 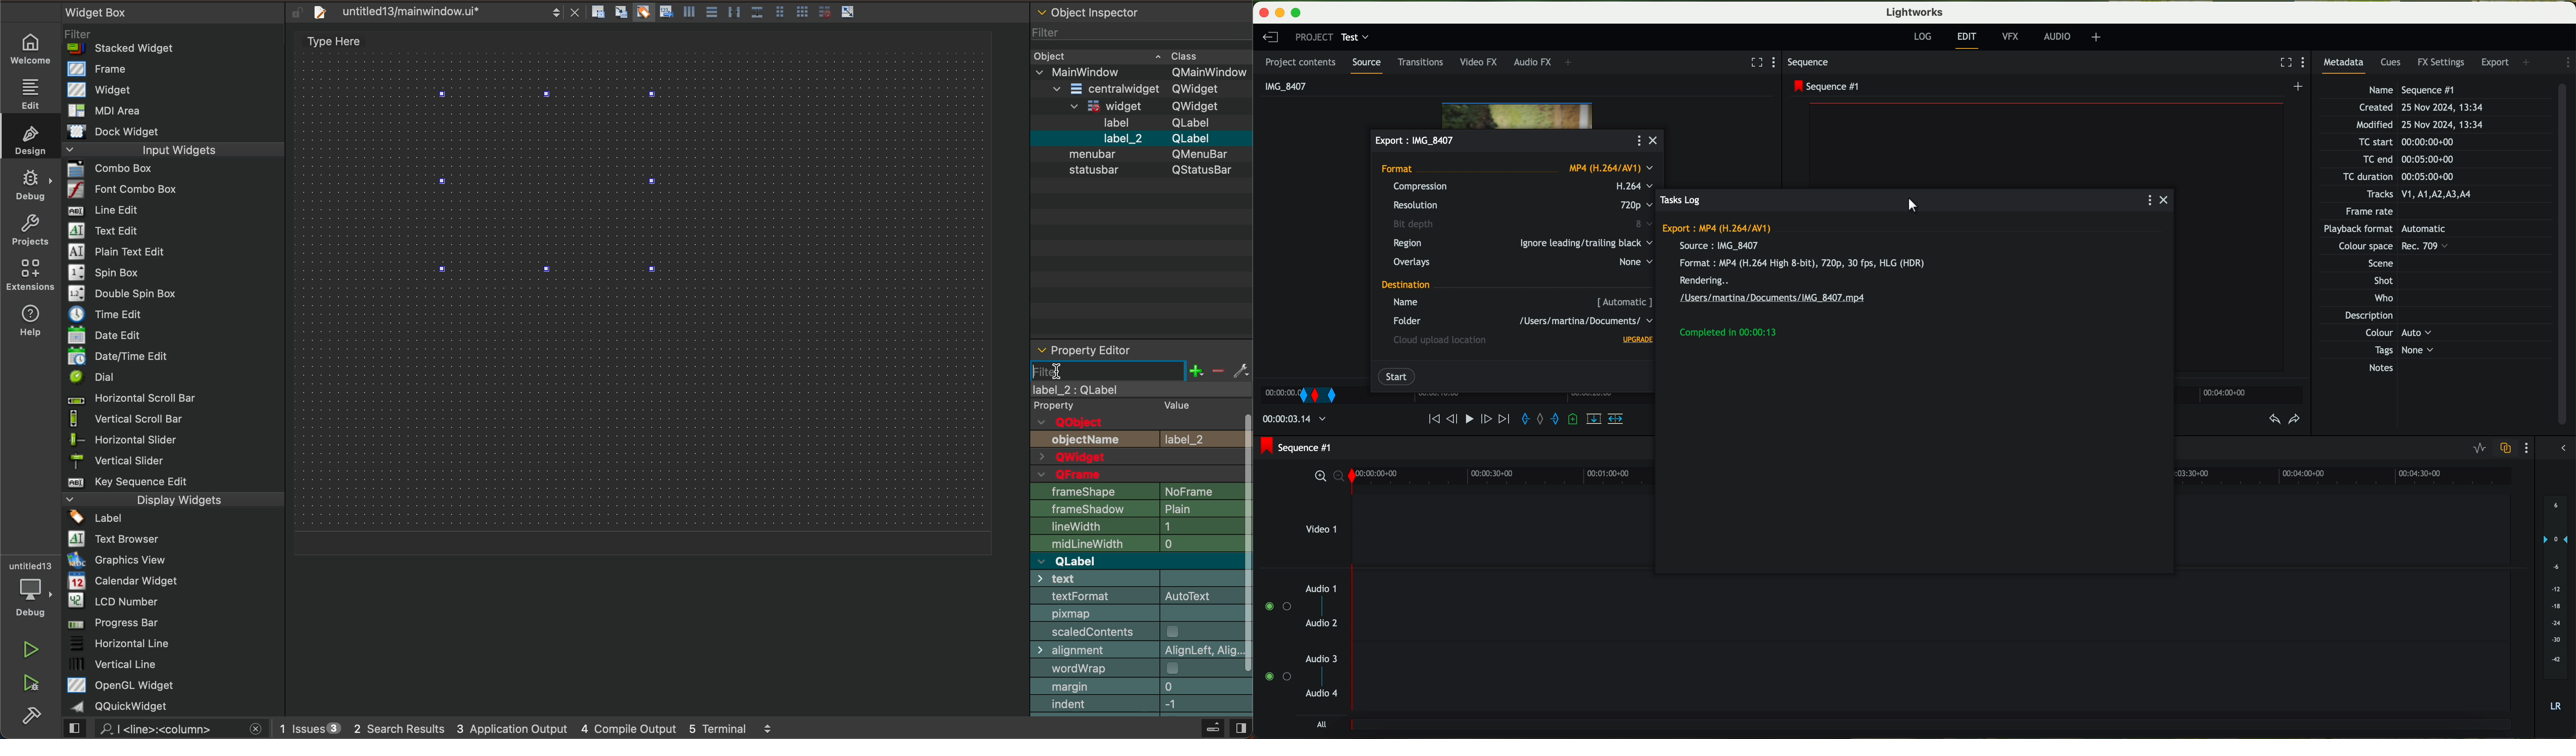 What do you see at coordinates (1755, 62) in the screenshot?
I see `fullscreen` at bounding box center [1755, 62].